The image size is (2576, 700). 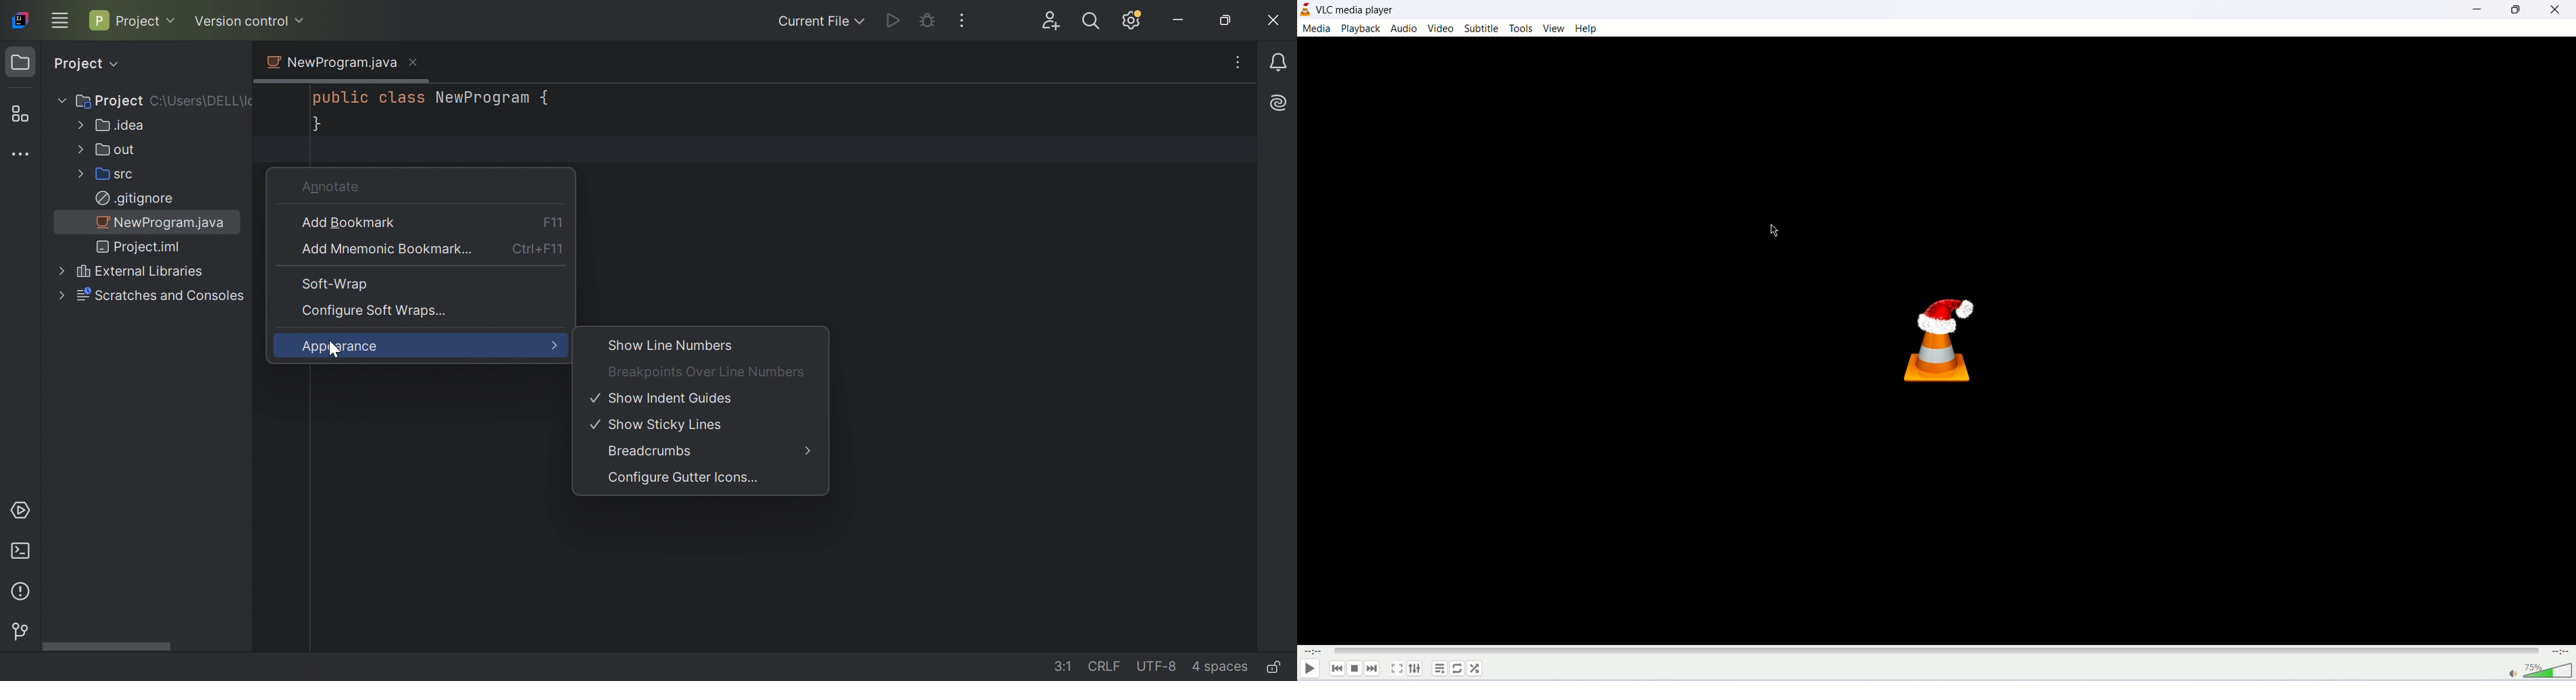 What do you see at coordinates (1356, 670) in the screenshot?
I see `stop` at bounding box center [1356, 670].